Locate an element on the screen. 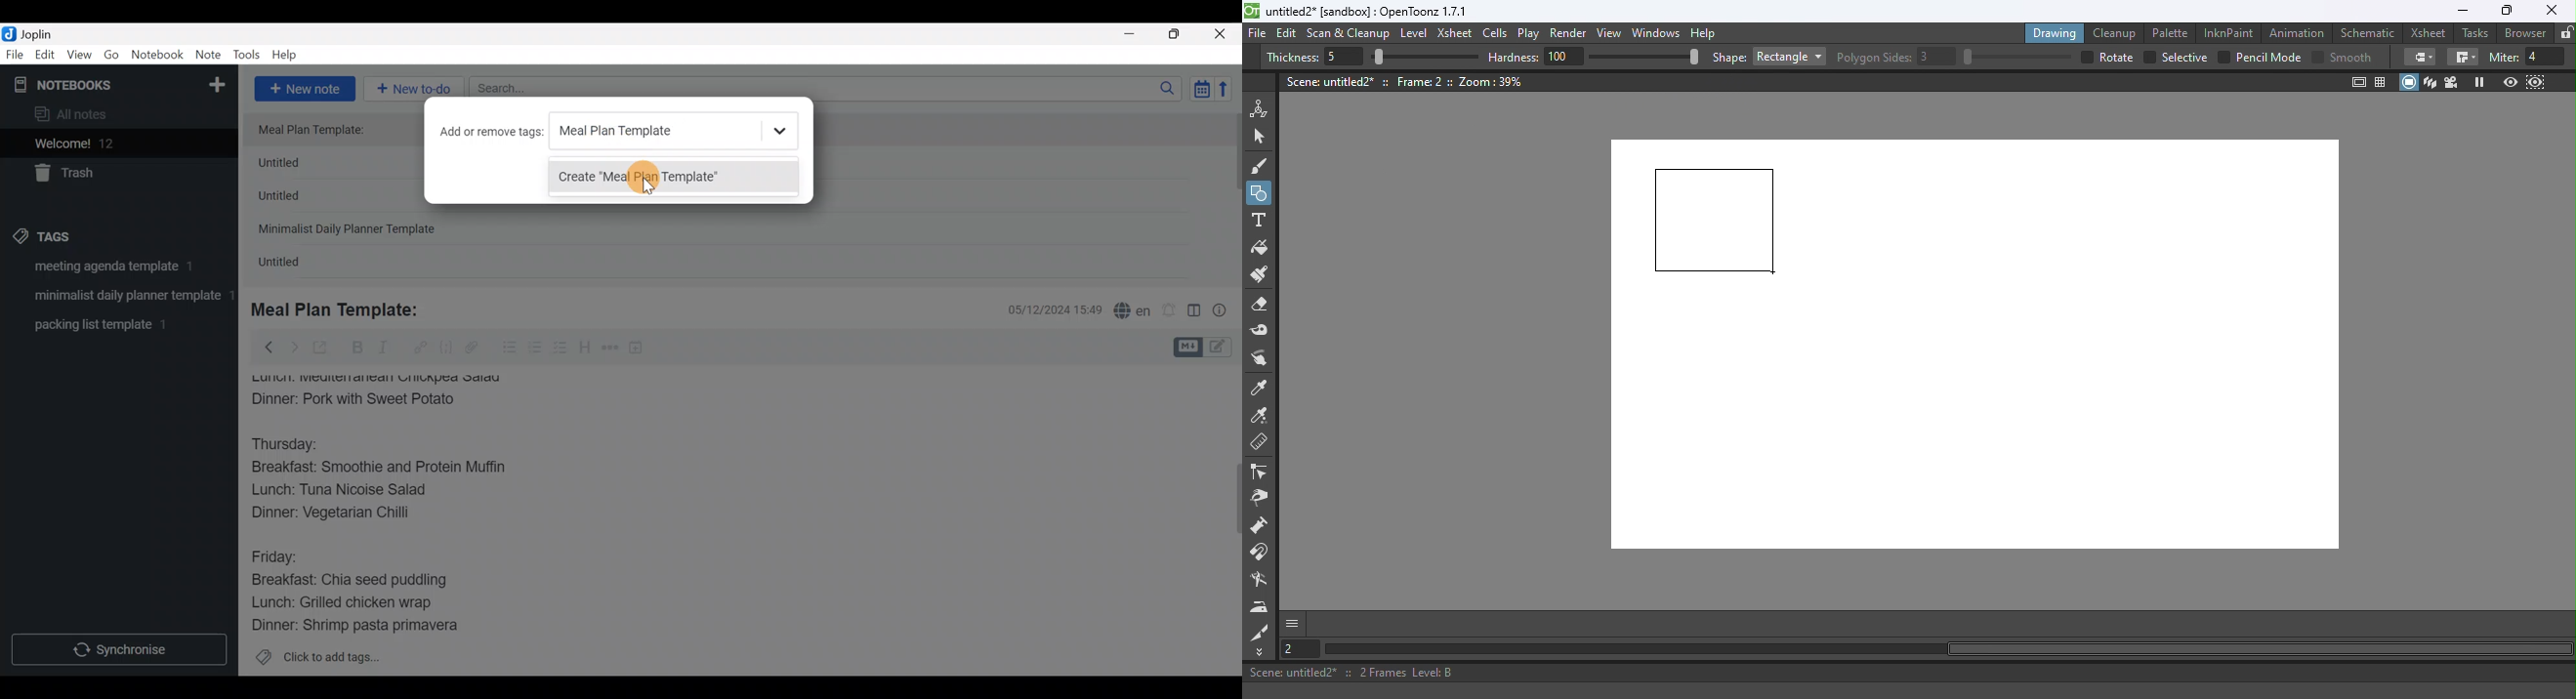  Toggle sort order is located at coordinates (1202, 89).